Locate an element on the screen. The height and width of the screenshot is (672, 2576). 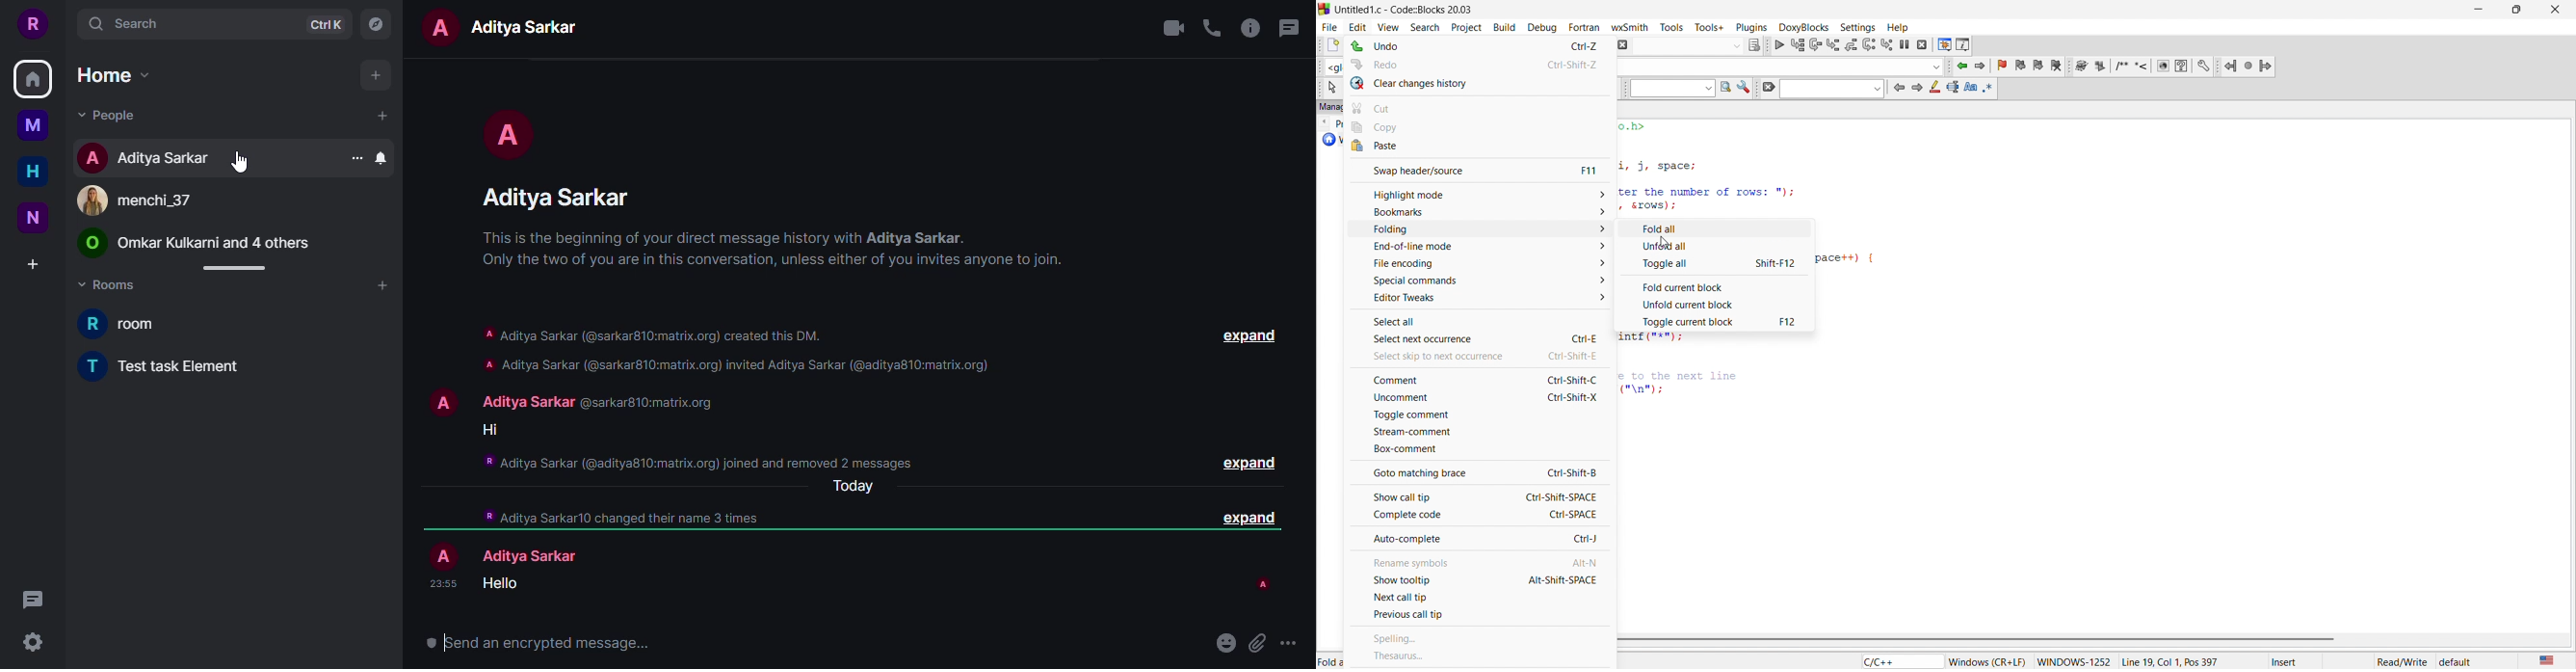
expand is located at coordinates (1245, 520).